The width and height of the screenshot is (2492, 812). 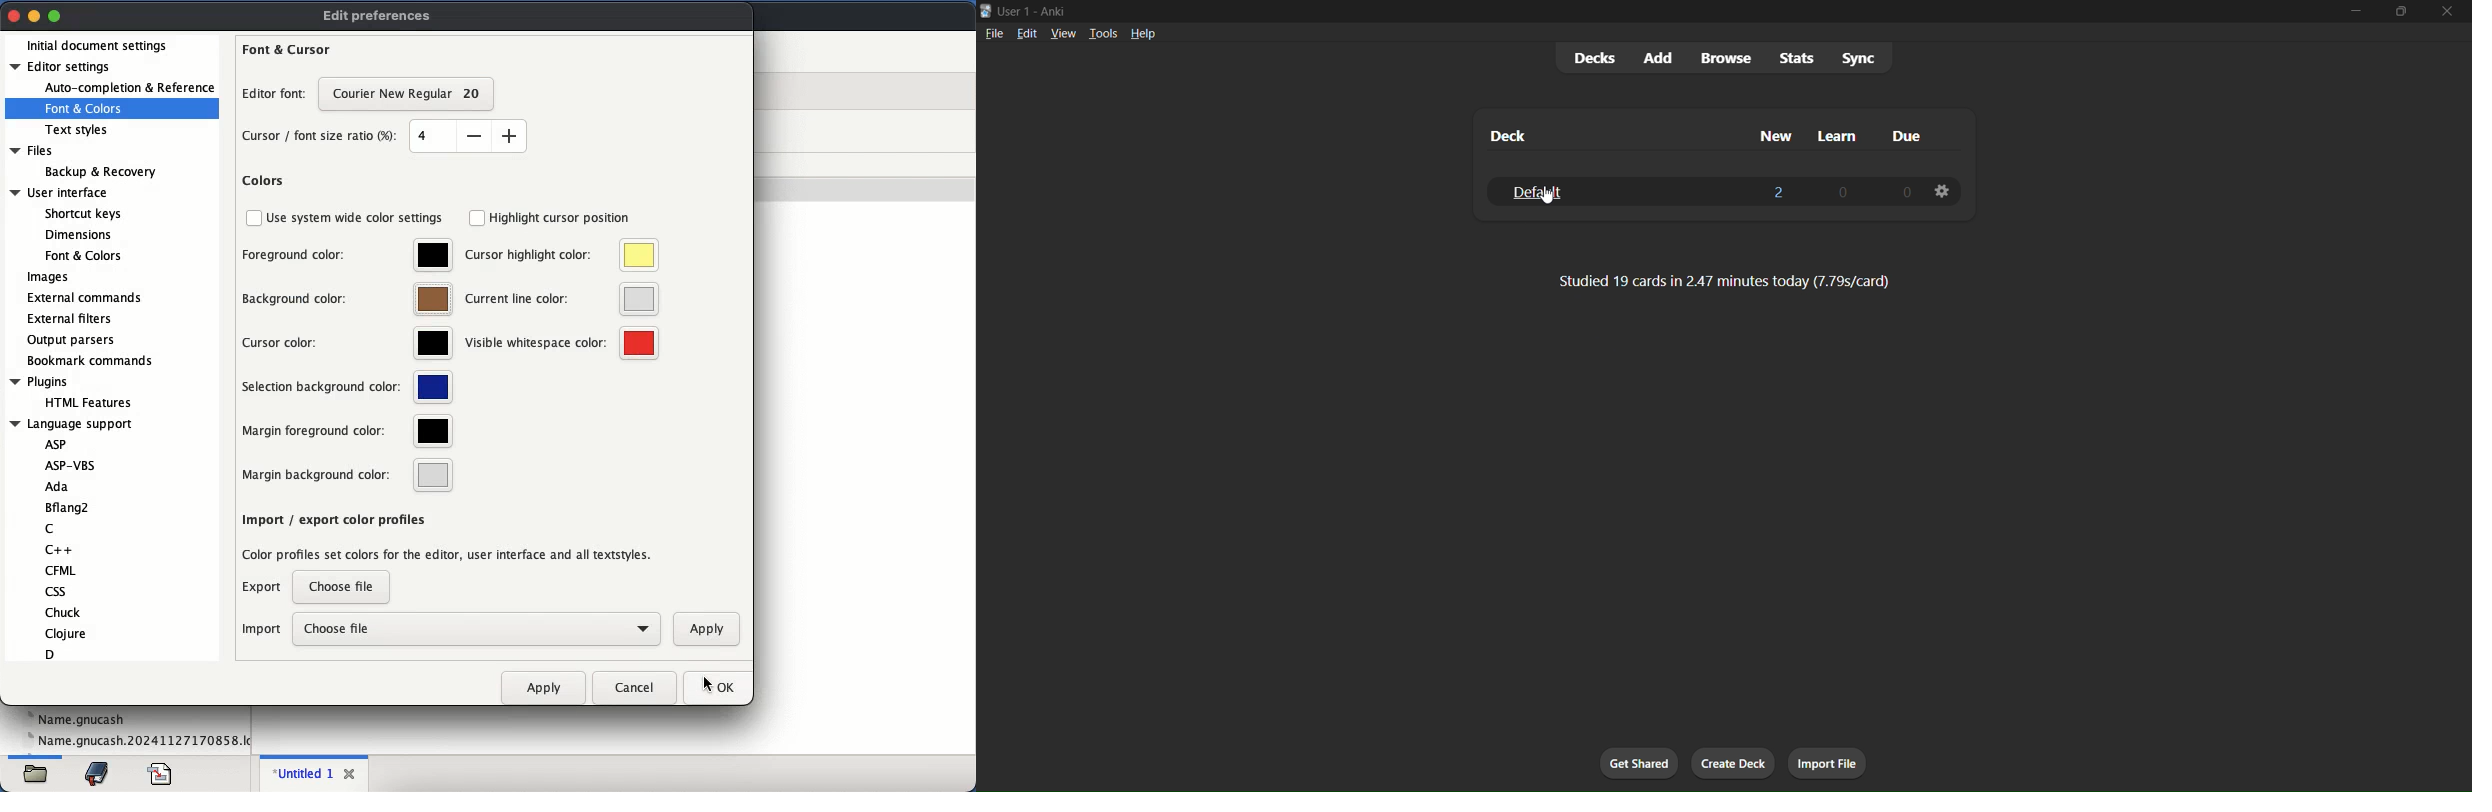 I want to click on Files, so click(x=33, y=149).